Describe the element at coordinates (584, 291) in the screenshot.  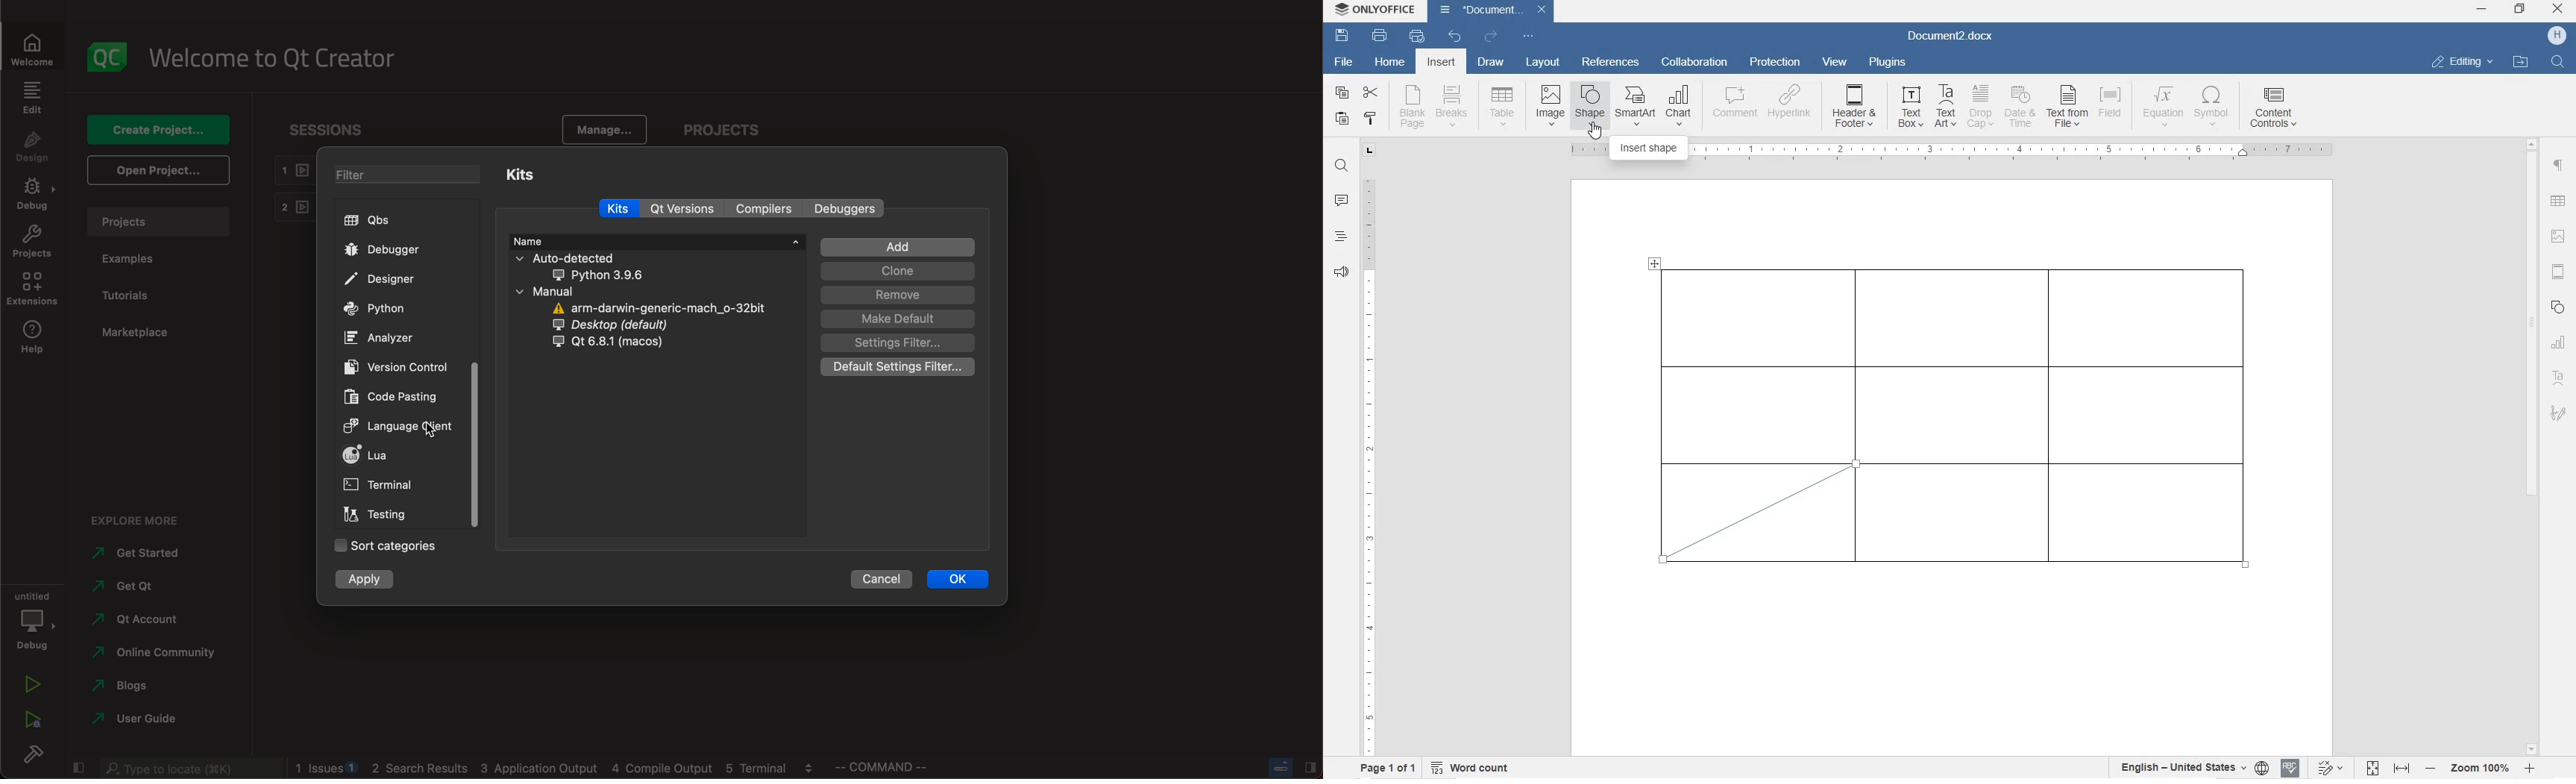
I see `manual` at that location.